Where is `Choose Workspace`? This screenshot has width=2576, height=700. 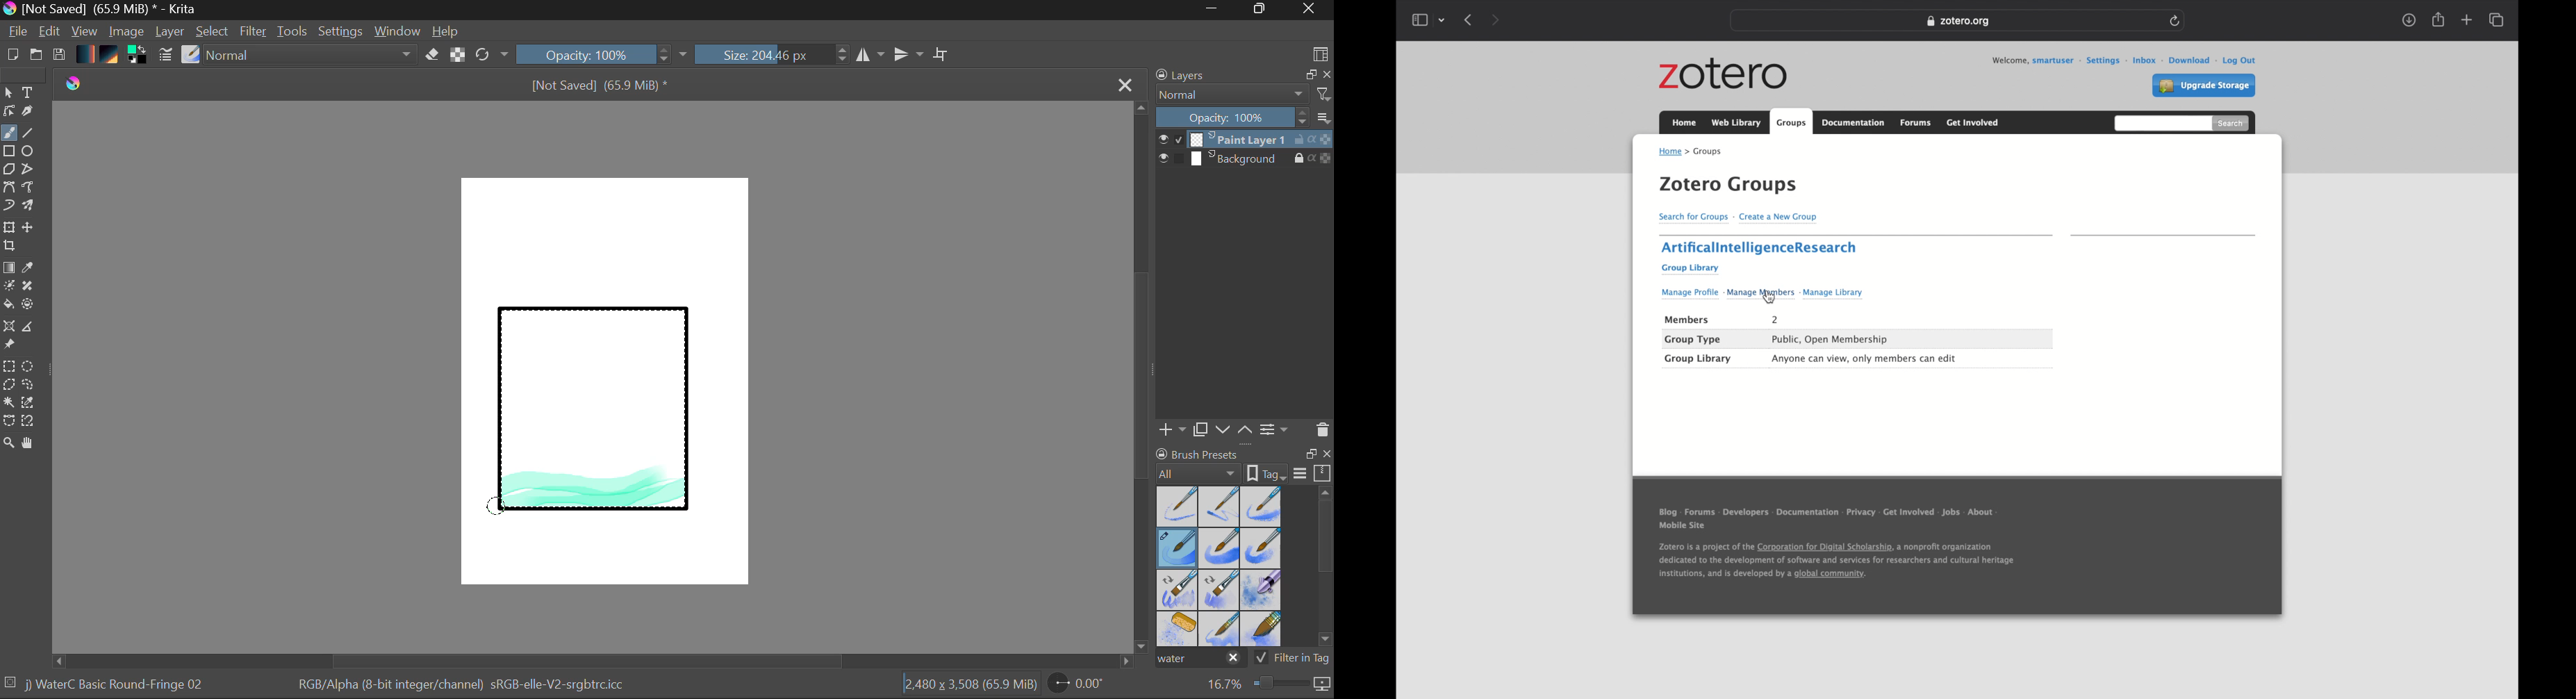
Choose Workspace is located at coordinates (1320, 53).